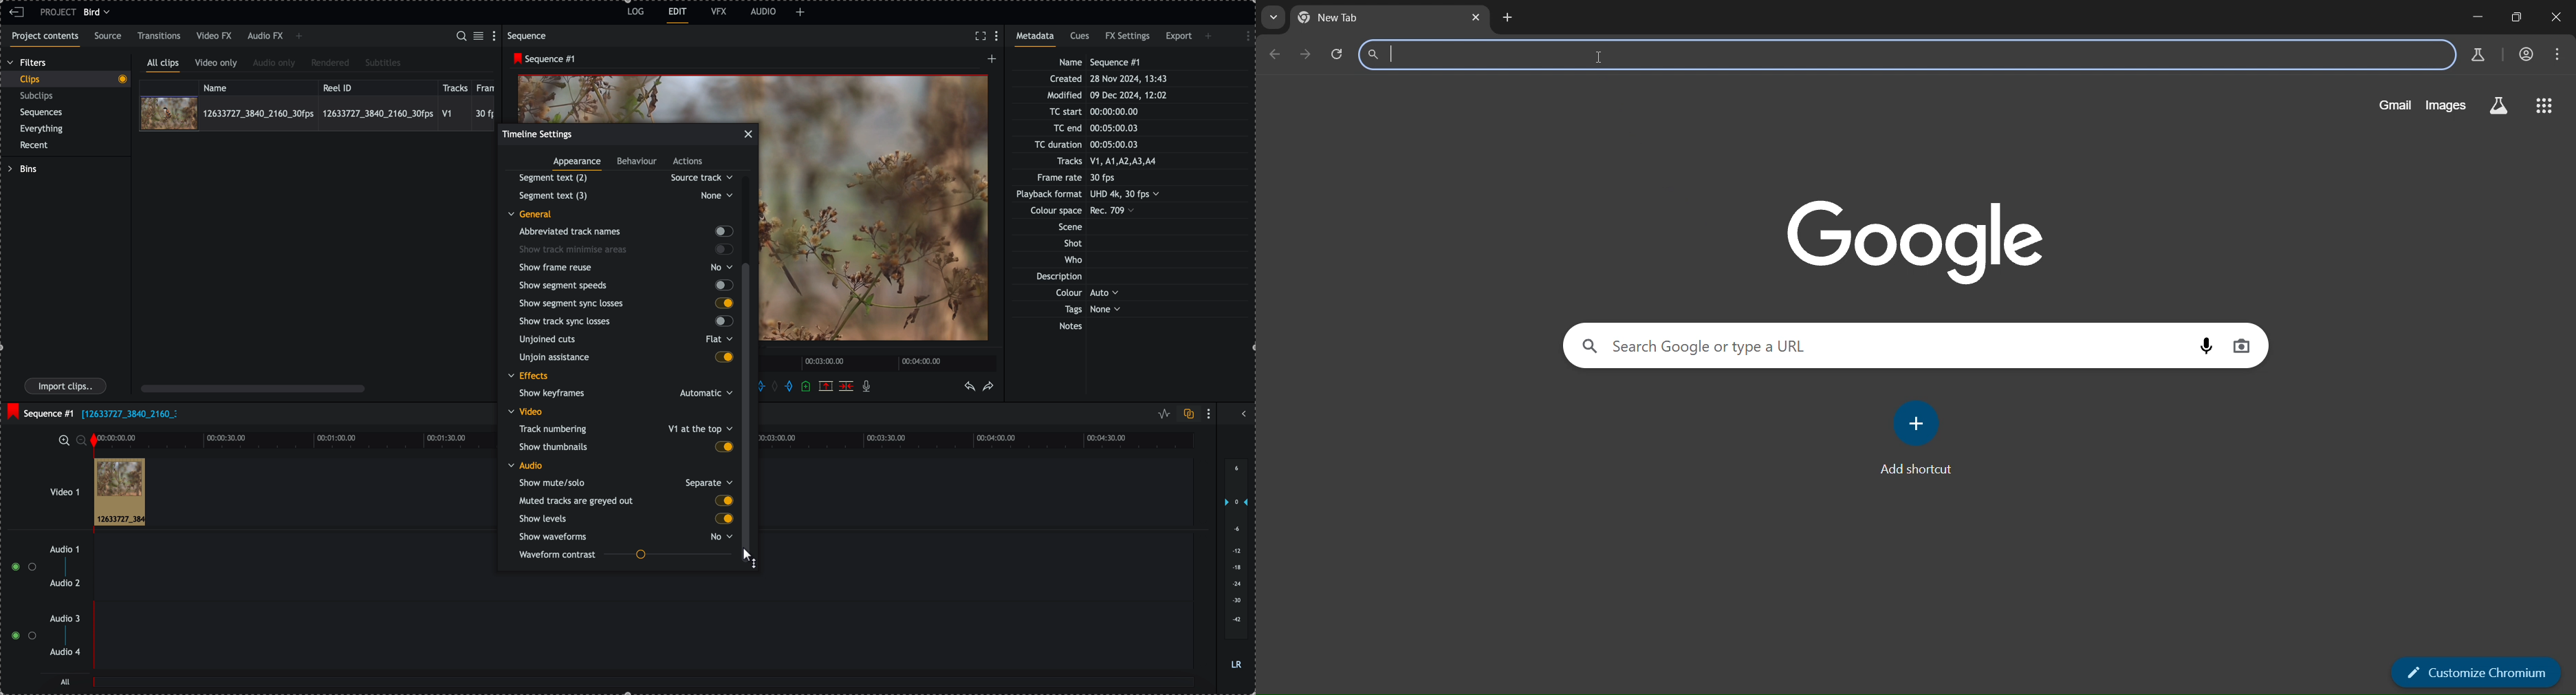 This screenshot has width=2576, height=700. What do you see at coordinates (623, 341) in the screenshot?
I see `unjoined cuts` at bounding box center [623, 341].